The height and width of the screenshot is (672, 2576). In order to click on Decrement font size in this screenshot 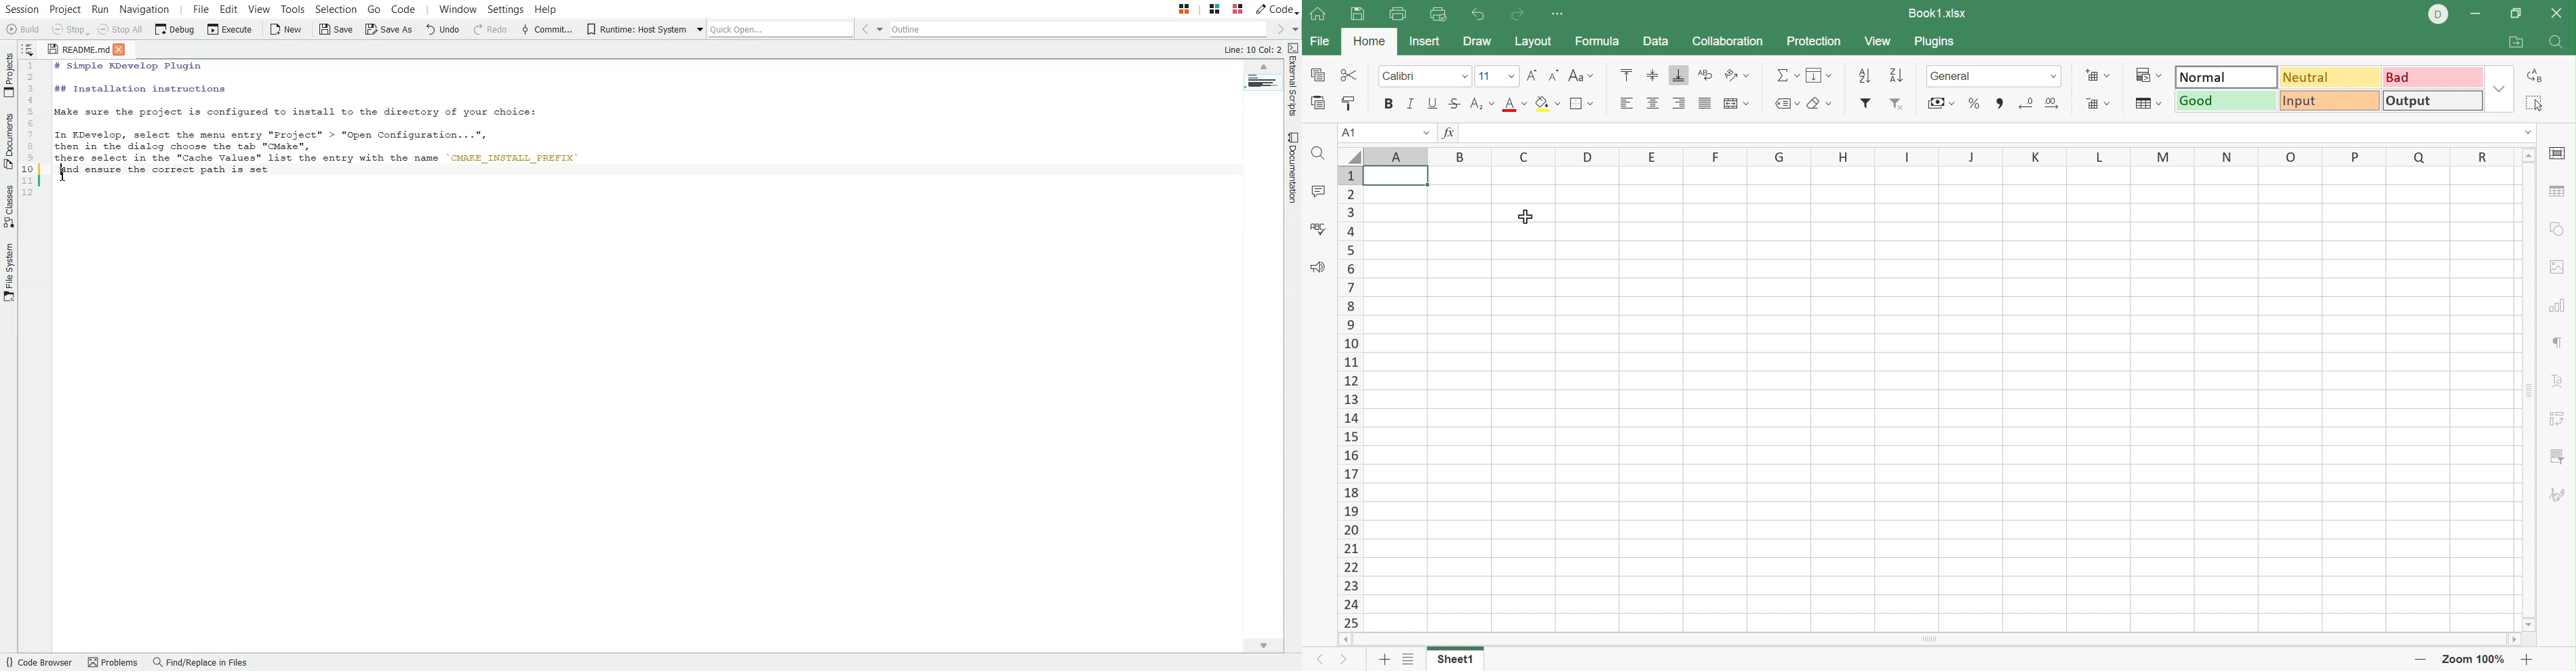, I will do `click(1552, 76)`.